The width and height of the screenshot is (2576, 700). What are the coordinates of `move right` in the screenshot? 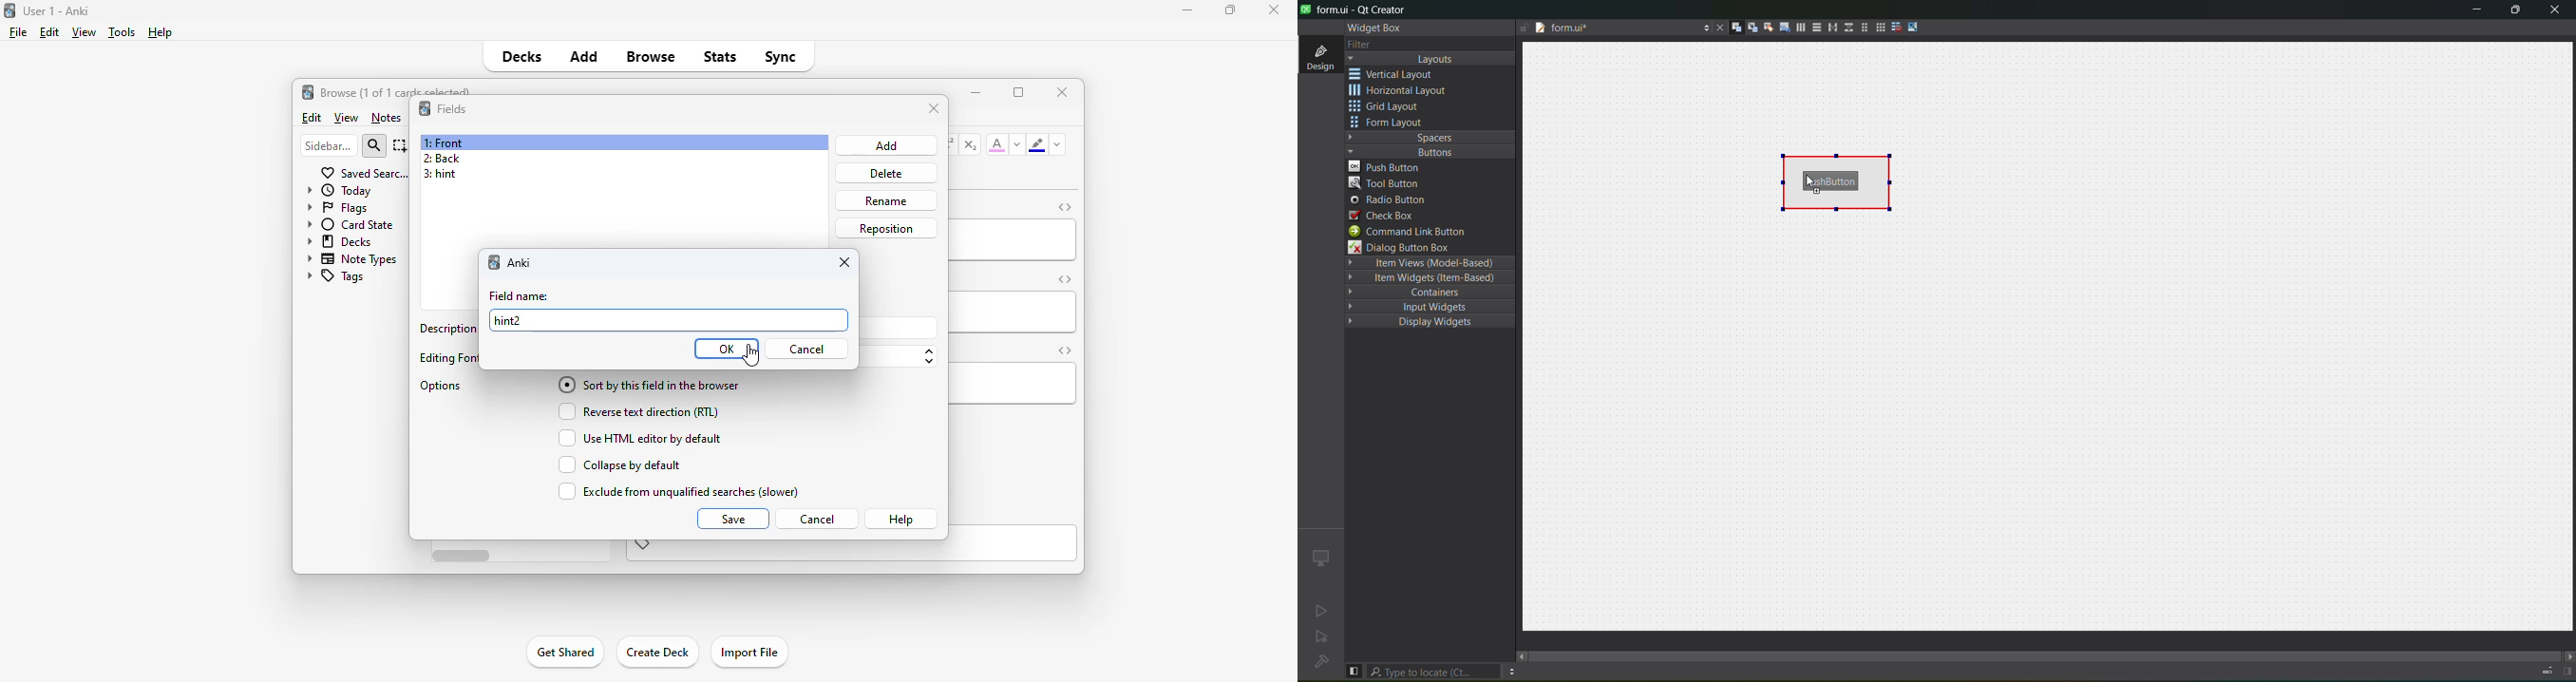 It's located at (2567, 655).